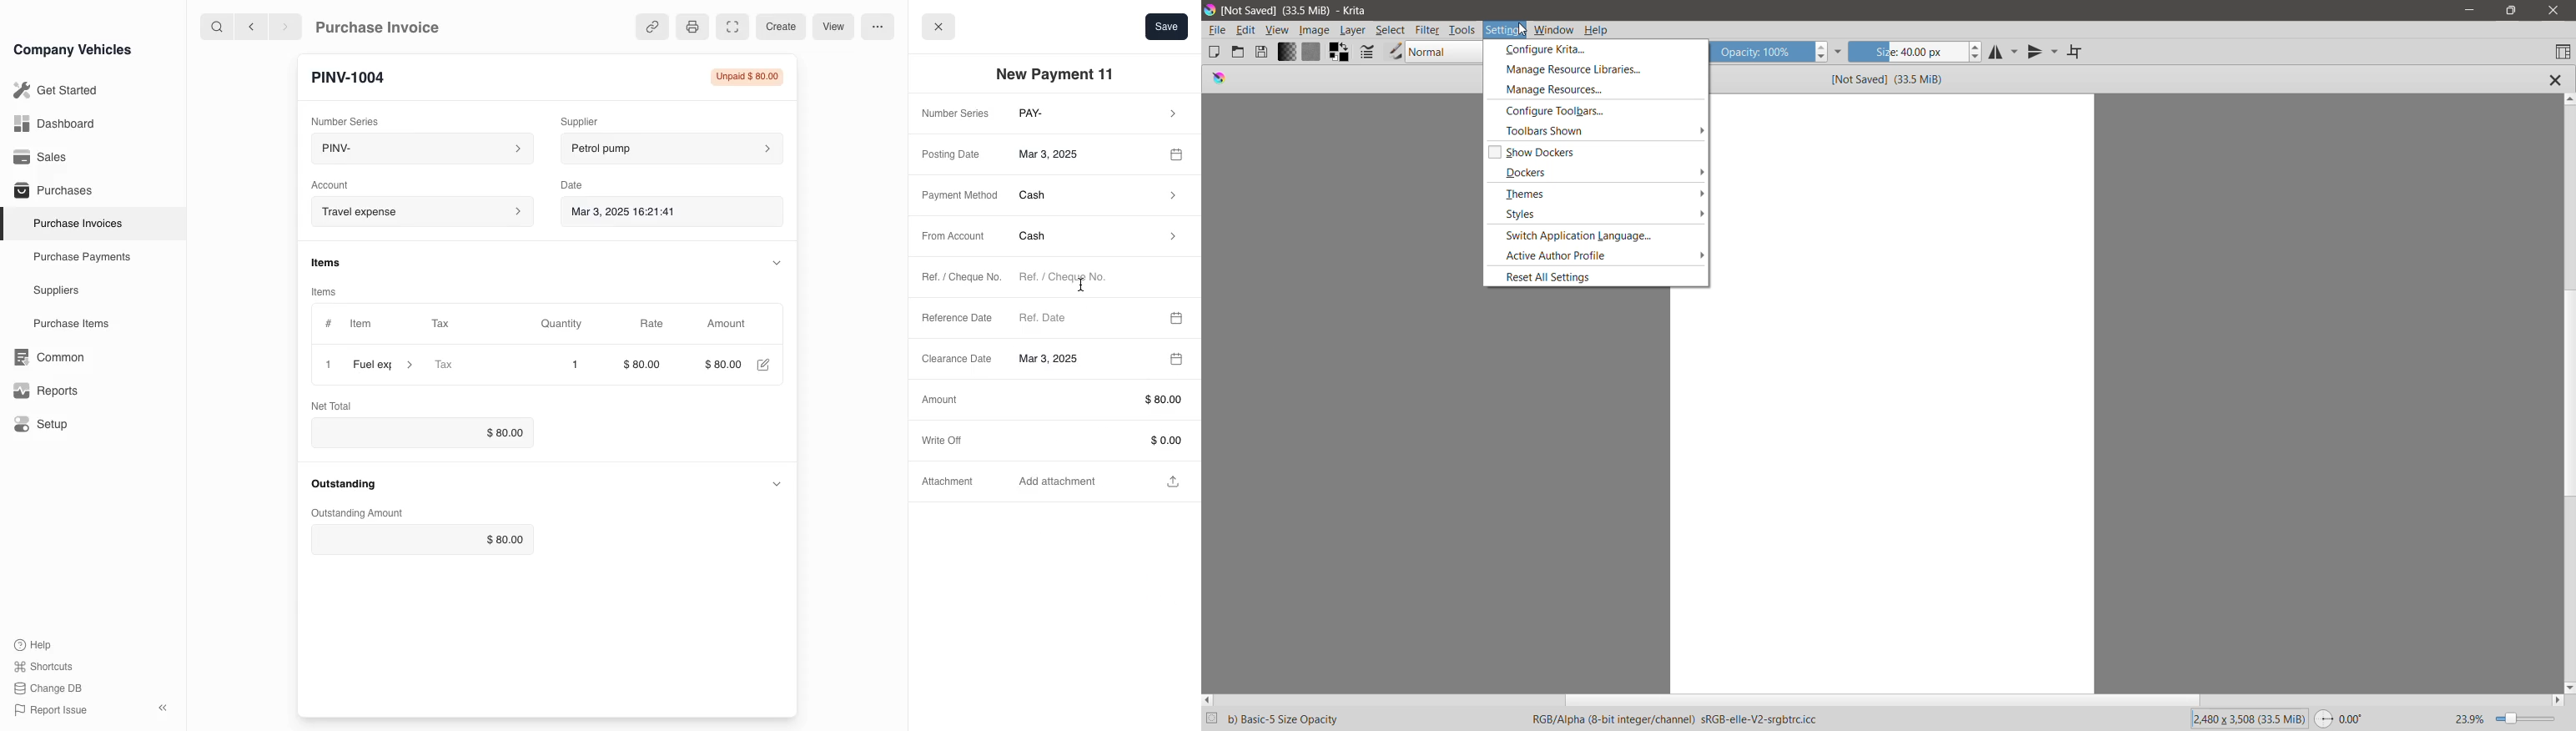 The height and width of the screenshot is (756, 2576). I want to click on Dashboard, so click(53, 124).